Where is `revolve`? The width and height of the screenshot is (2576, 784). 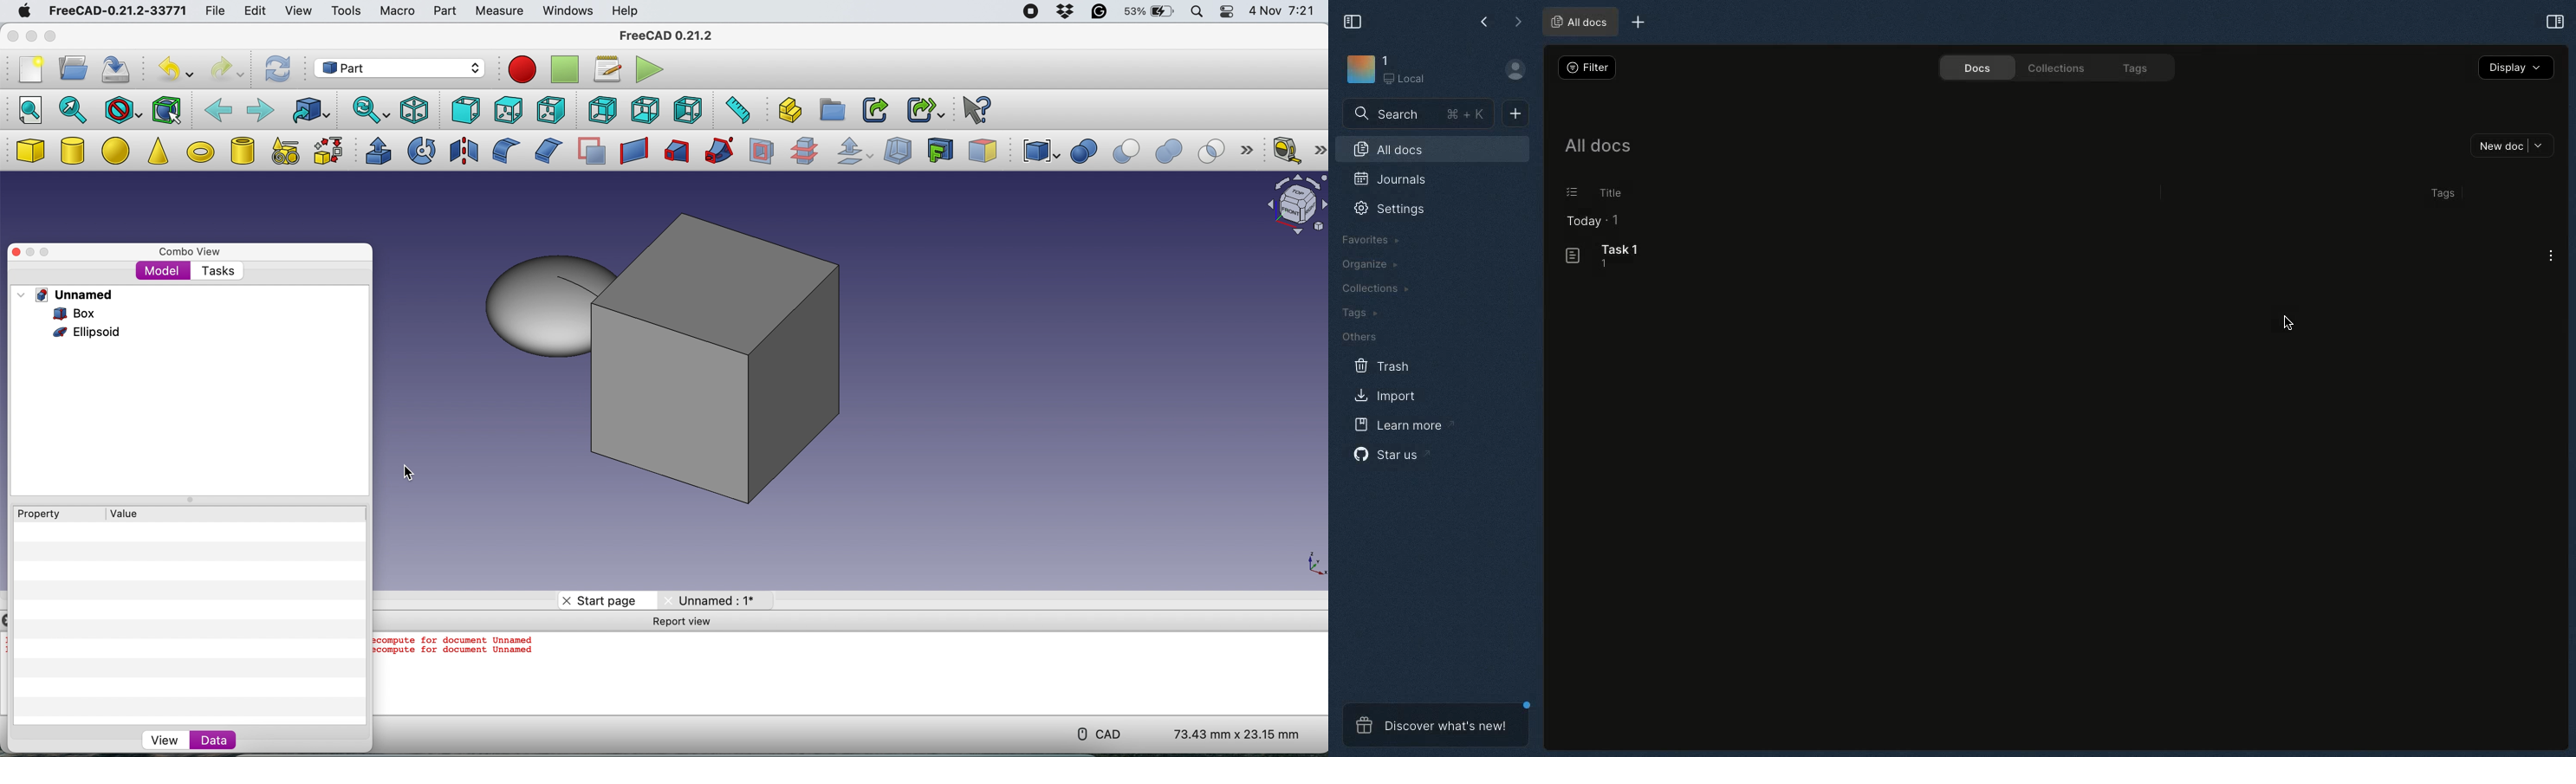
revolve is located at coordinates (423, 150).